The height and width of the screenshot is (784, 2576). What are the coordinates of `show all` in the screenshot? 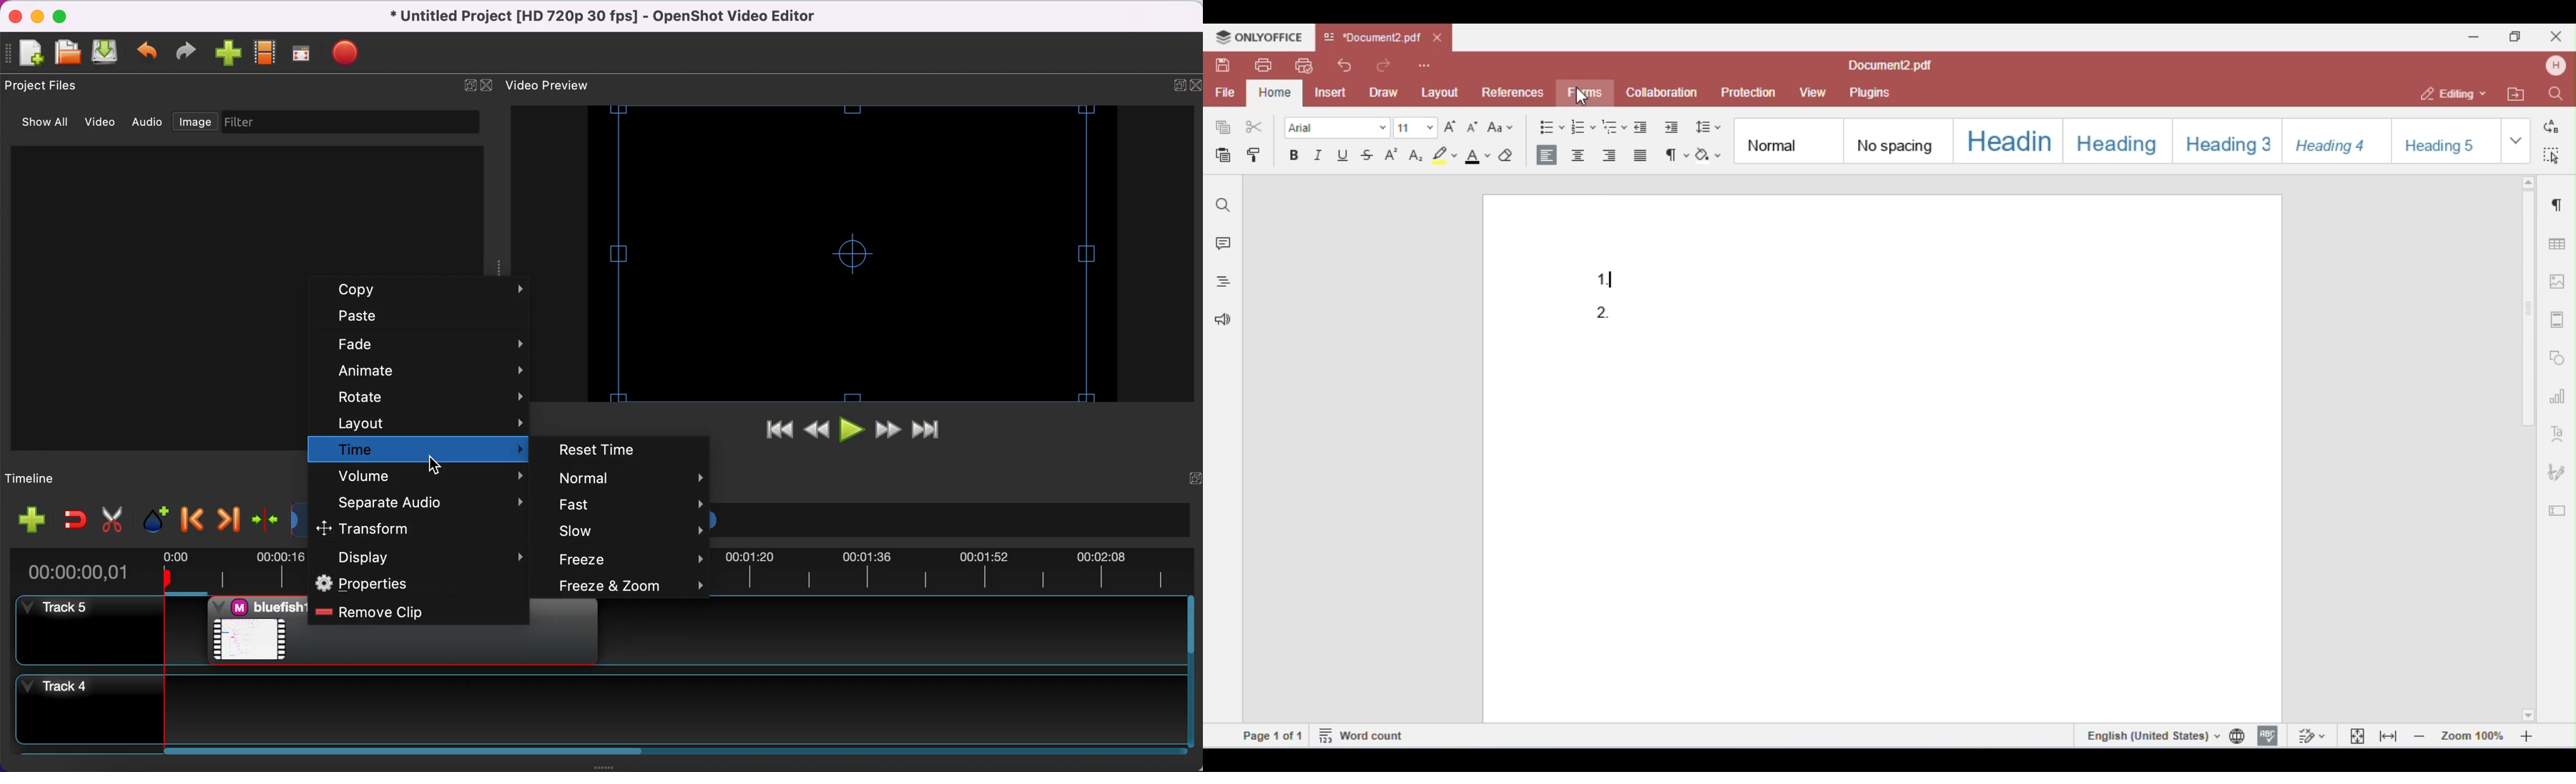 It's located at (43, 125).